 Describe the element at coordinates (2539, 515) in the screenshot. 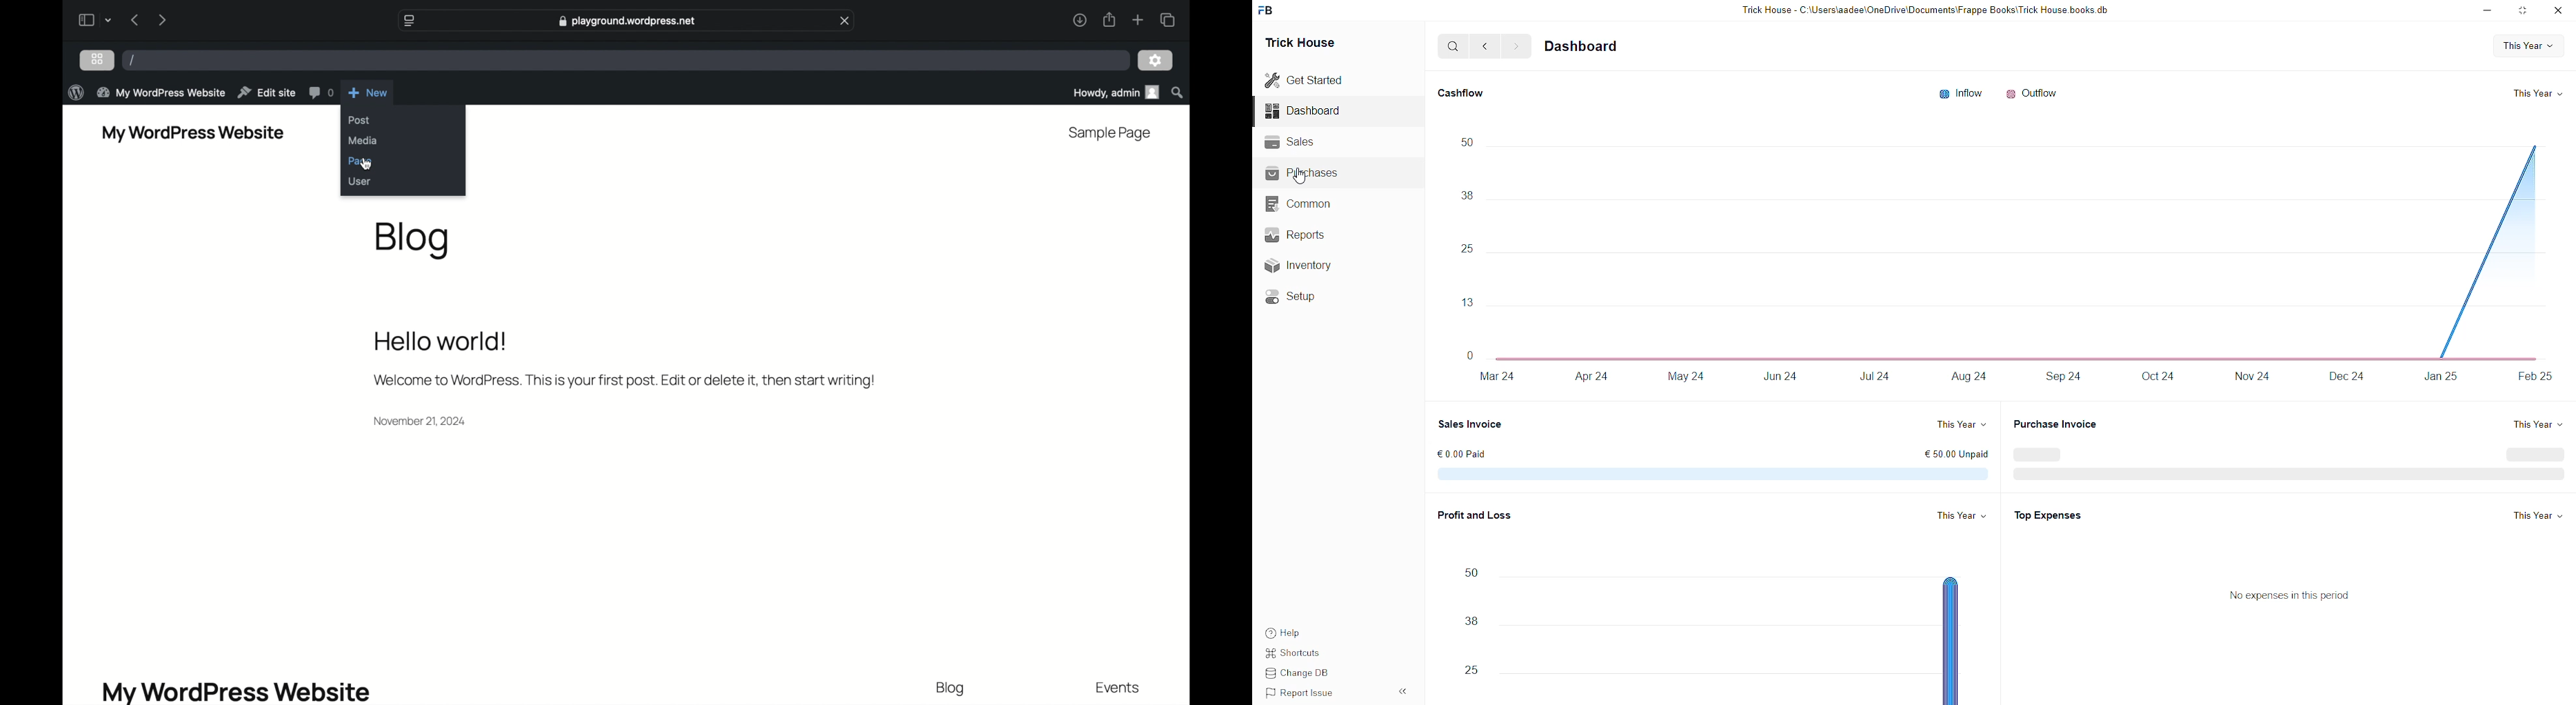

I see `This Year ` at that location.